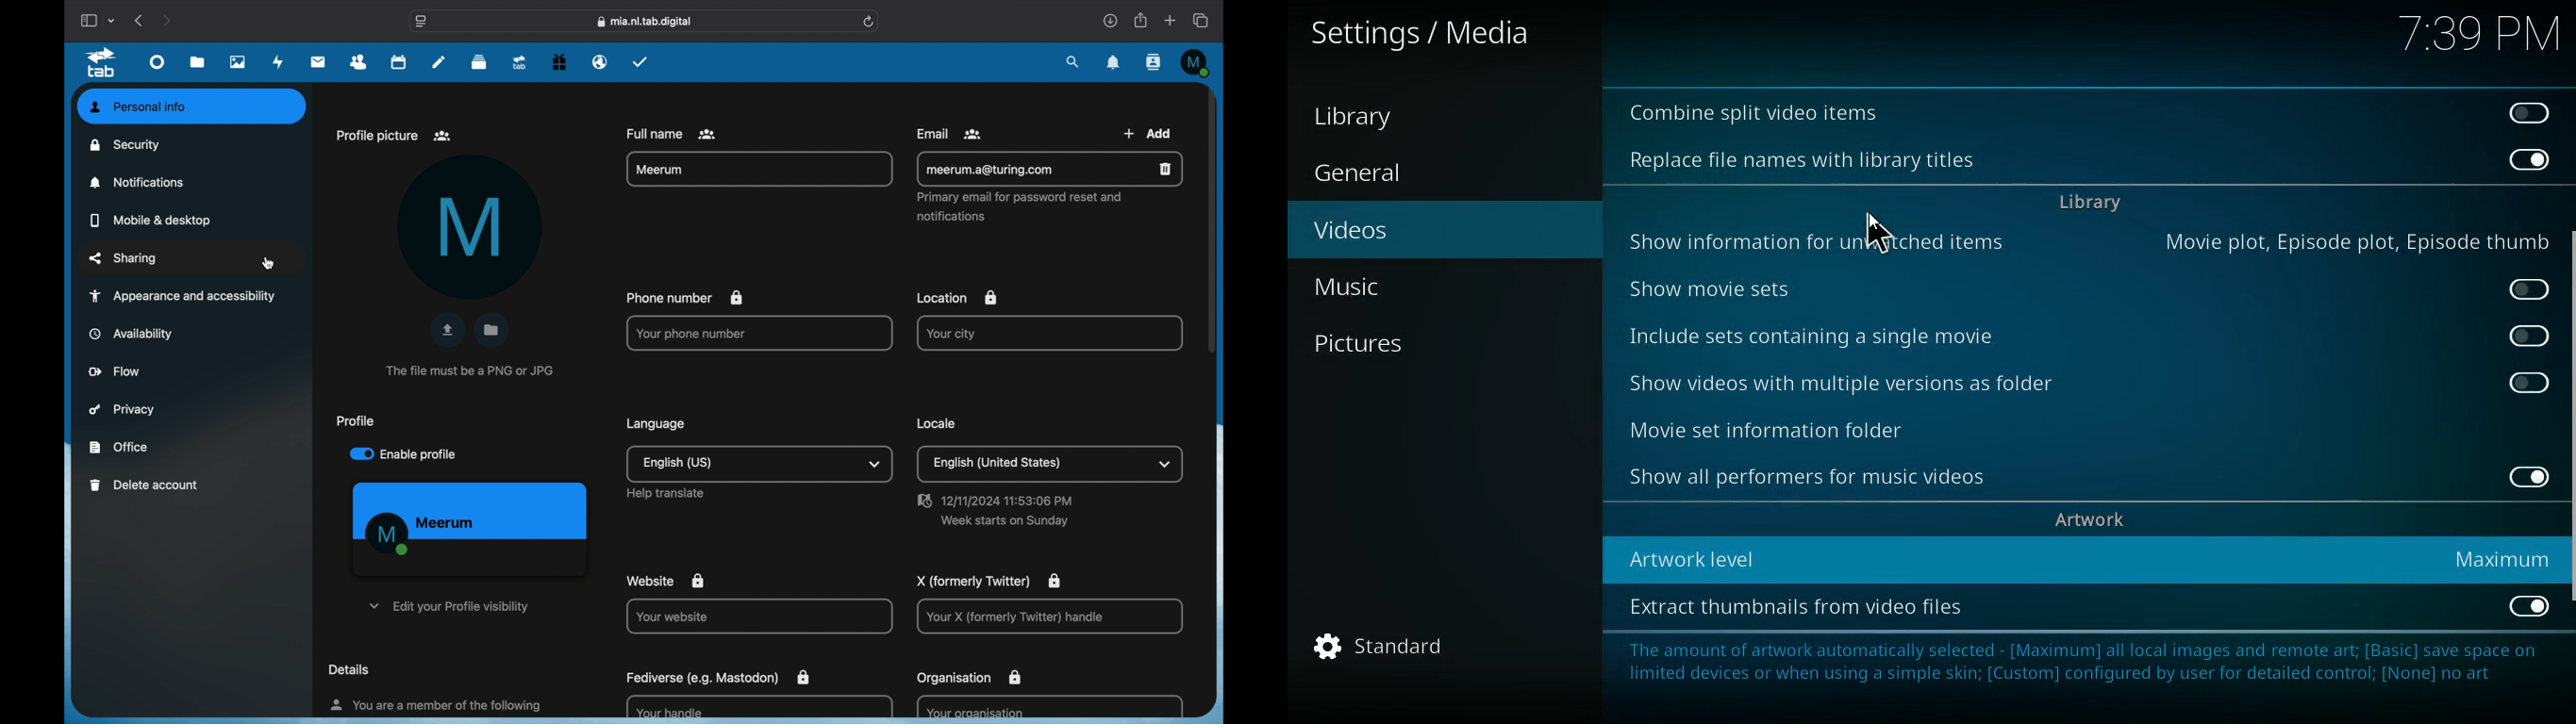 Image resolution: width=2576 pixels, height=728 pixels. Describe the element at coordinates (1429, 232) in the screenshot. I see `videos` at that location.